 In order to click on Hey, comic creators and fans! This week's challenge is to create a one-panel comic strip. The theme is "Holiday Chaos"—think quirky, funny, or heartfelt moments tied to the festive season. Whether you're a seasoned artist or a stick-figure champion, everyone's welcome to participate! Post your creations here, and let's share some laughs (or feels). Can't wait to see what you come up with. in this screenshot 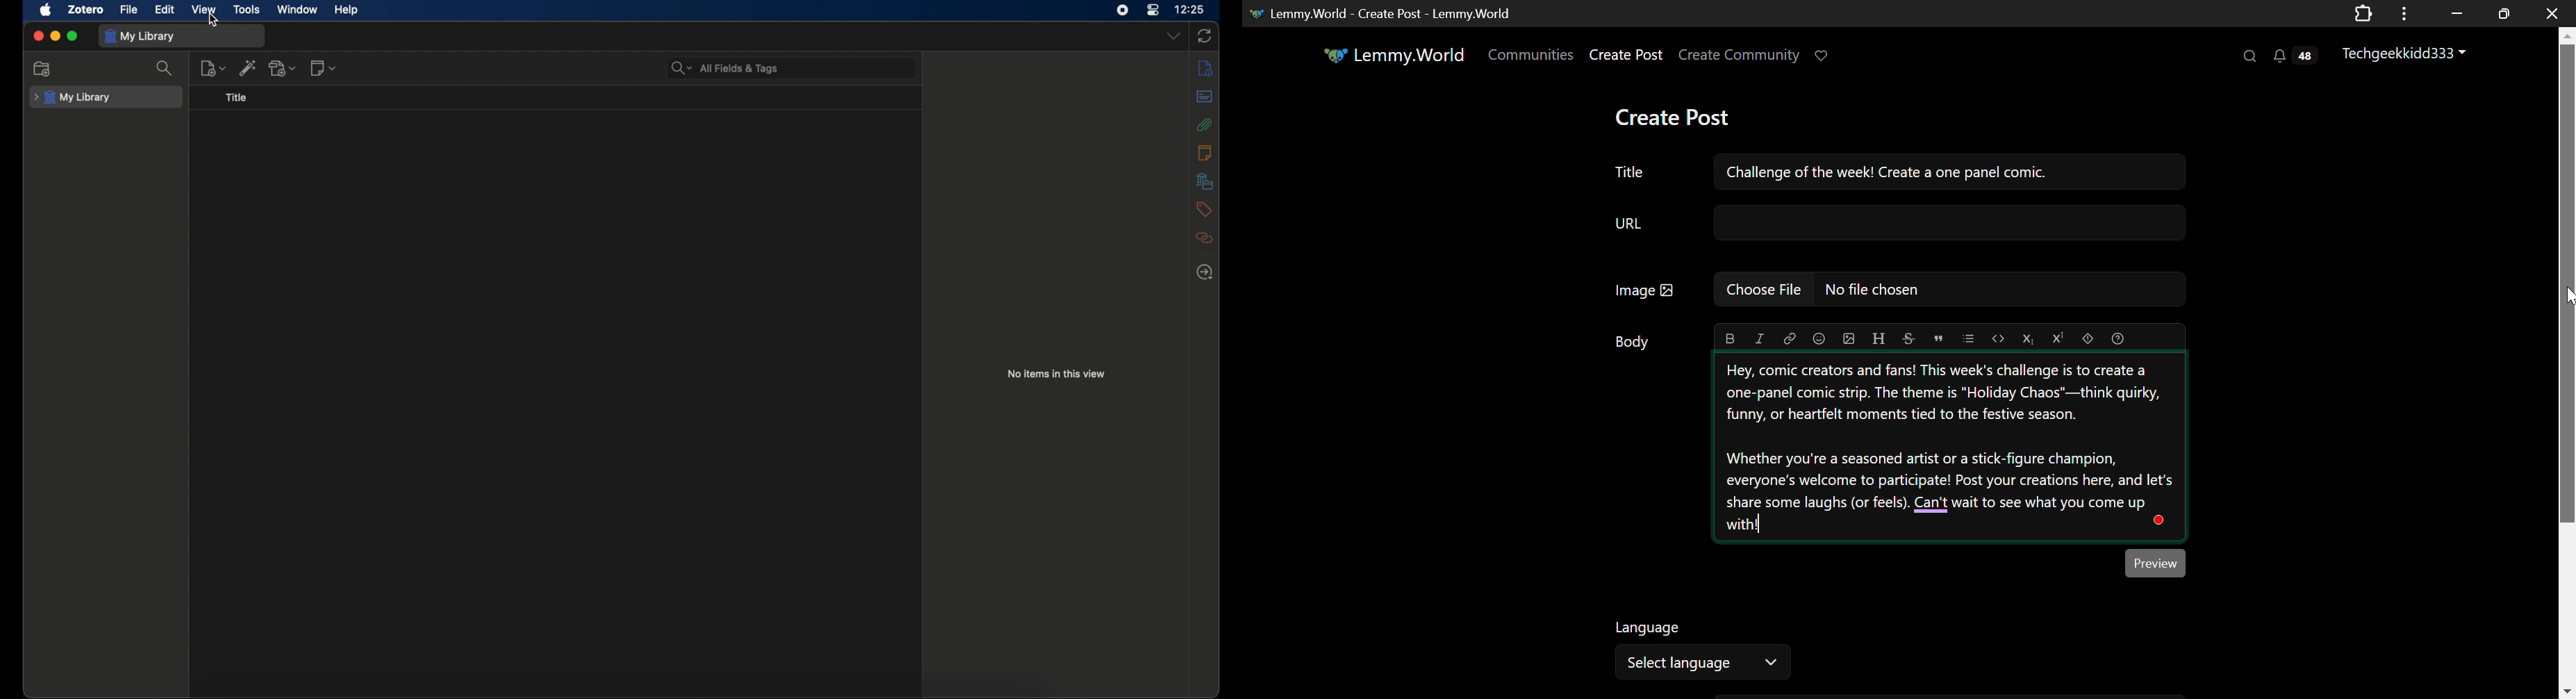, I will do `click(1948, 447)`.